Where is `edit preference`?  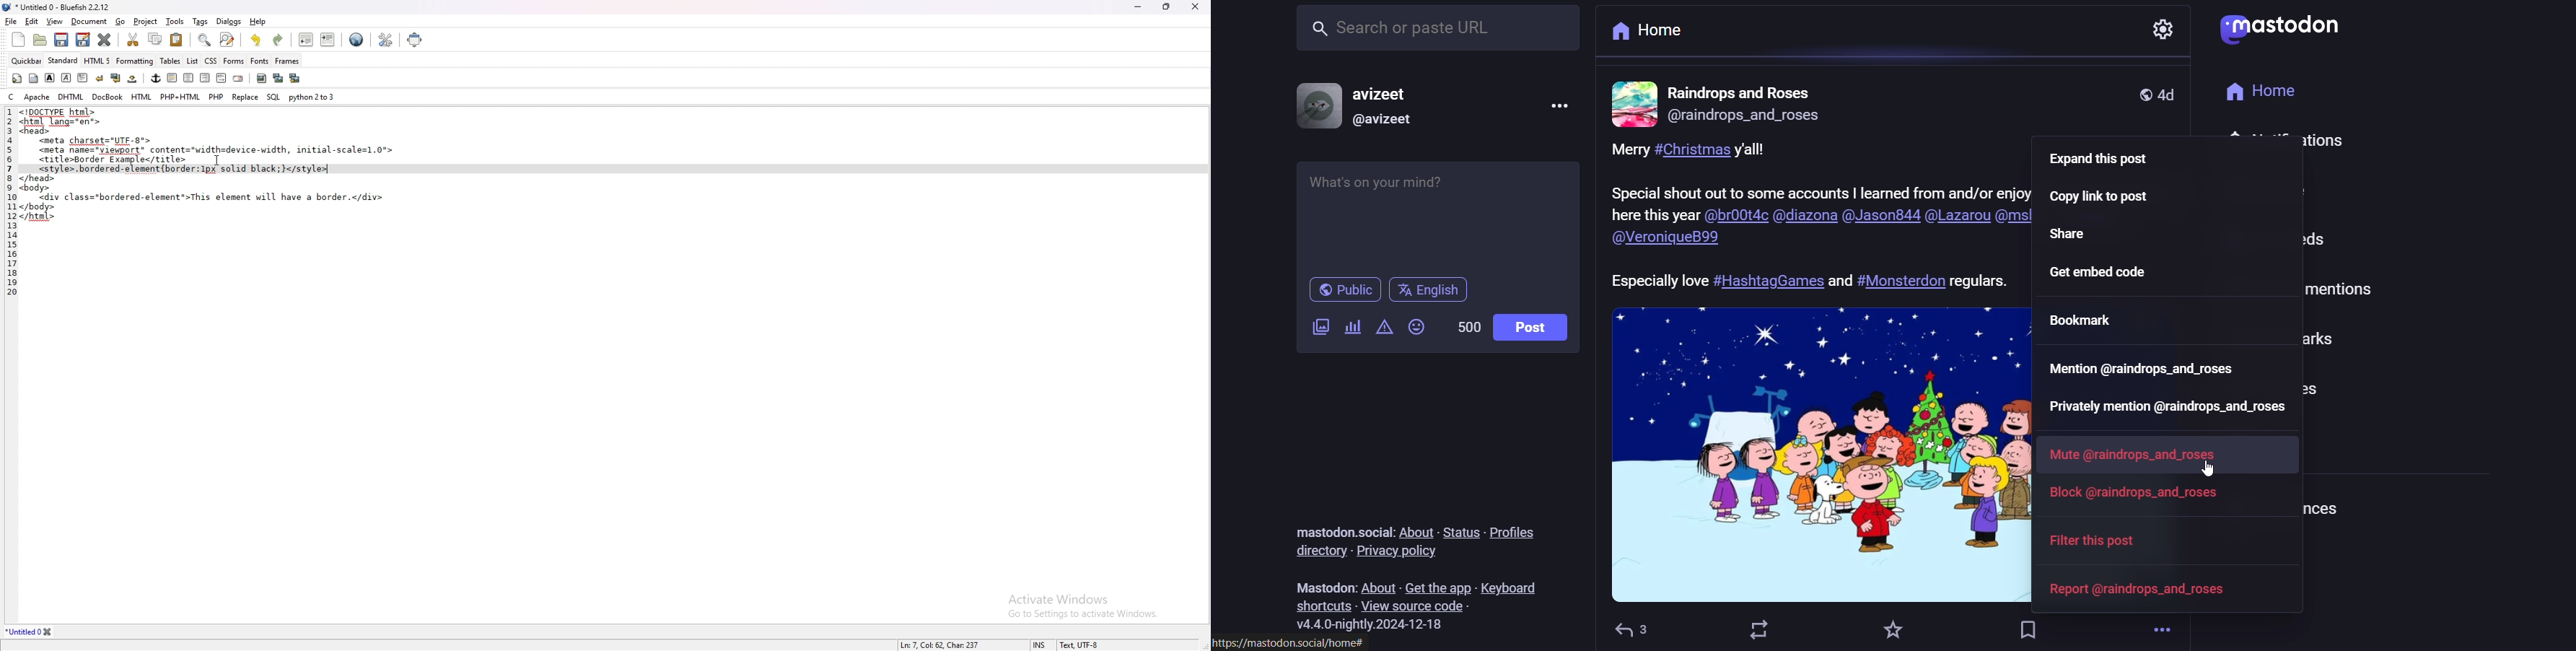 edit preference is located at coordinates (383, 40).